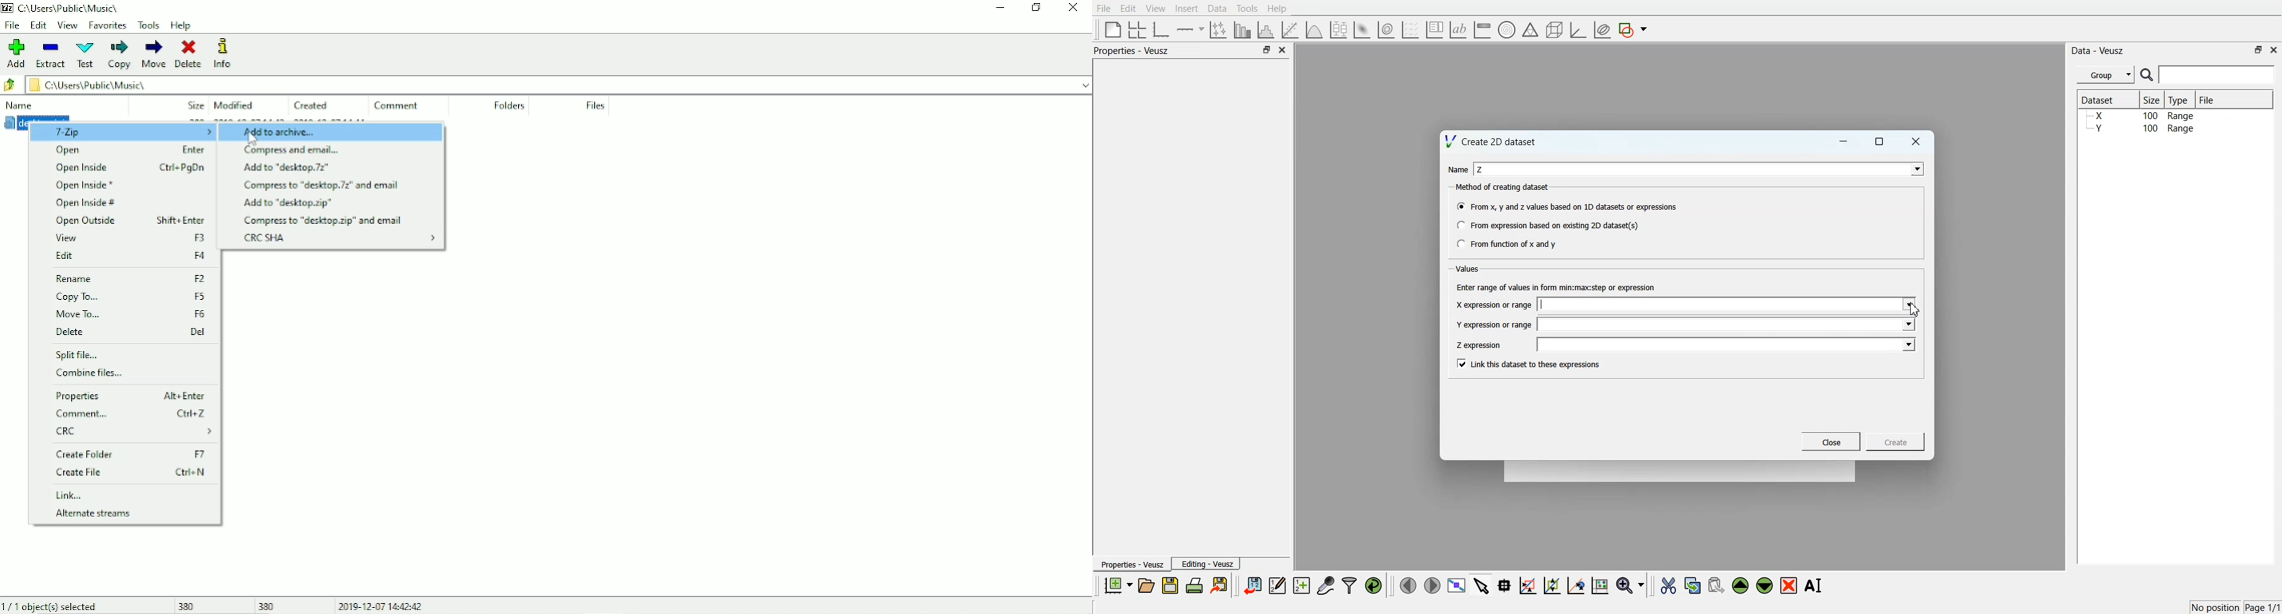 This screenshot has height=616, width=2296. What do you see at coordinates (1469, 269) in the screenshot?
I see `Value` at bounding box center [1469, 269].